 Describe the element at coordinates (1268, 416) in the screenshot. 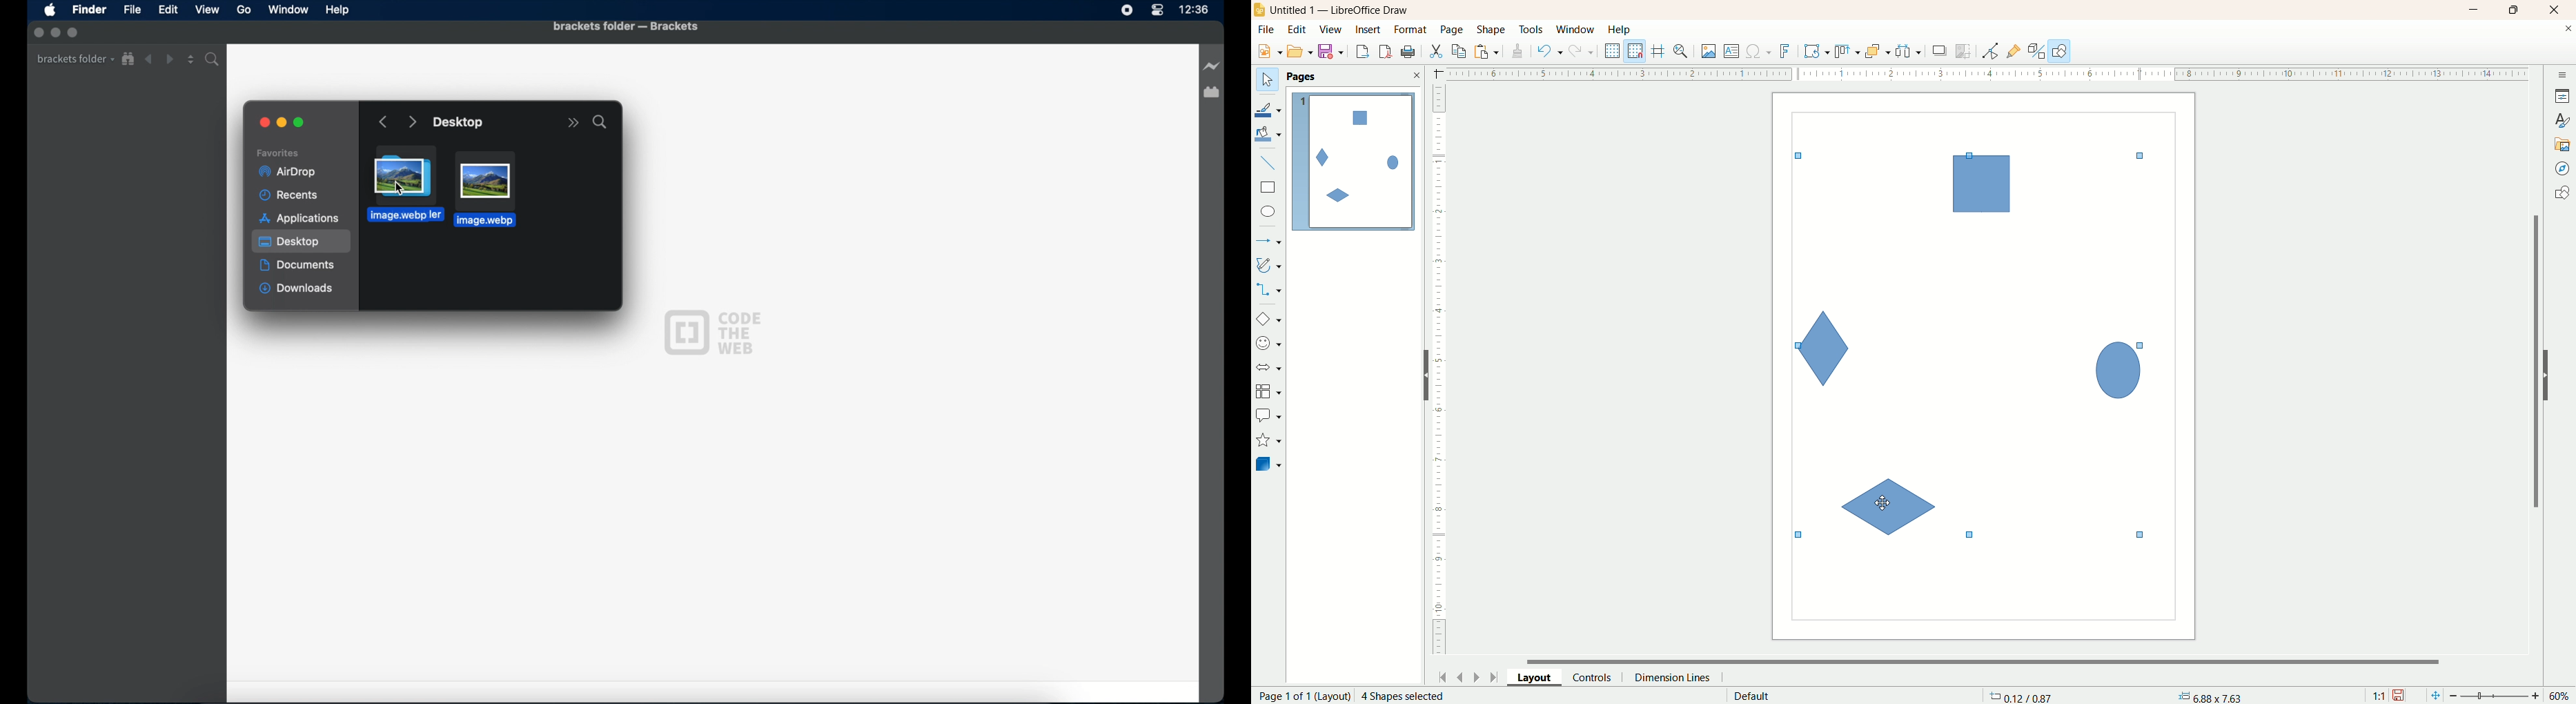

I see `callout shapes` at that location.